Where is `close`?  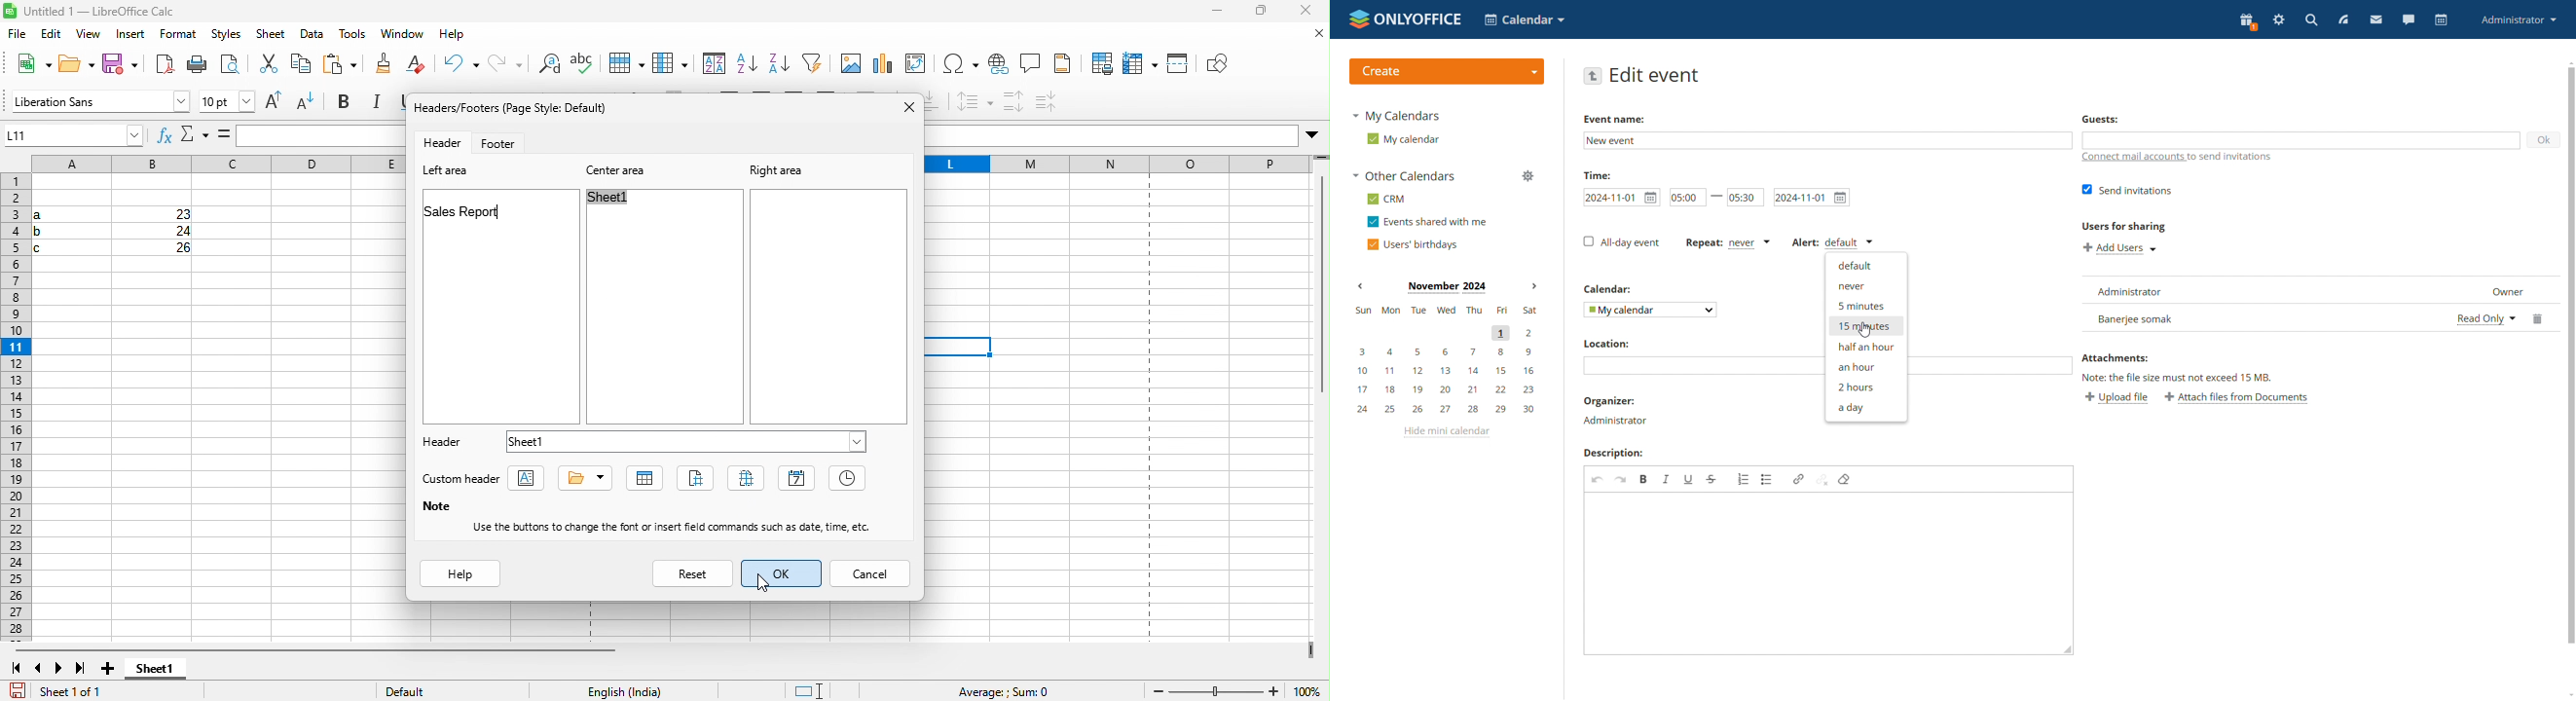
close is located at coordinates (903, 110).